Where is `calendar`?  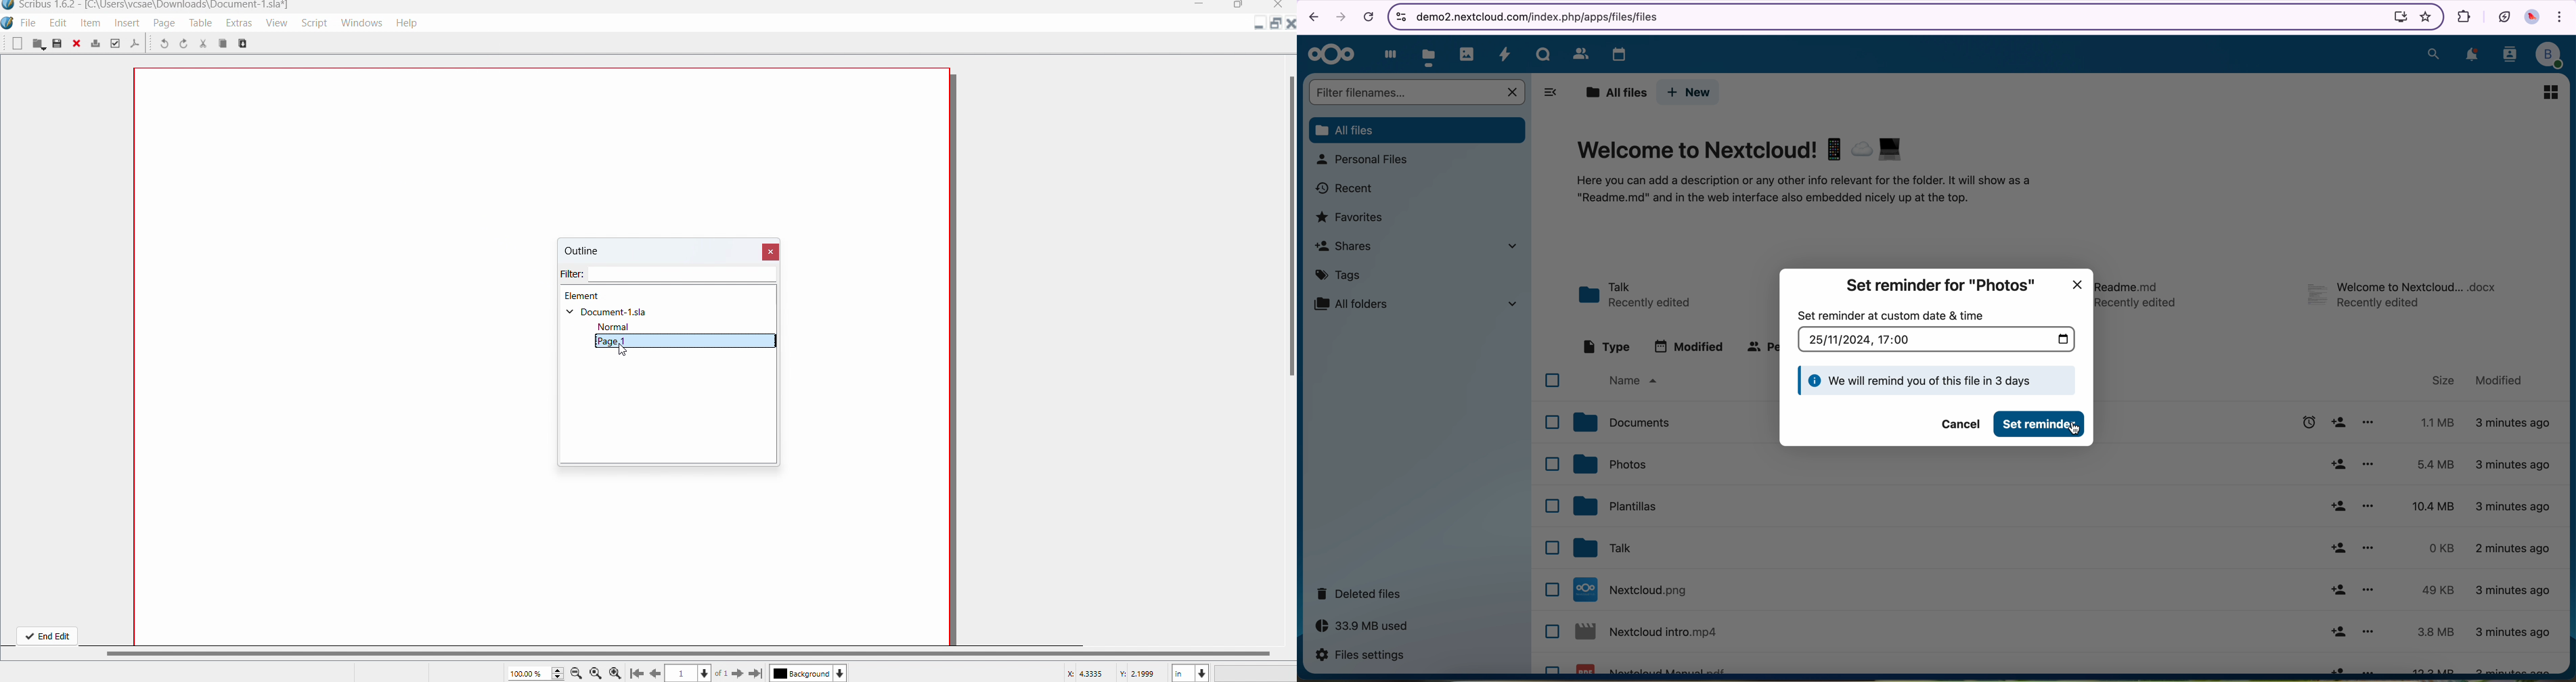
calendar is located at coordinates (1613, 52).